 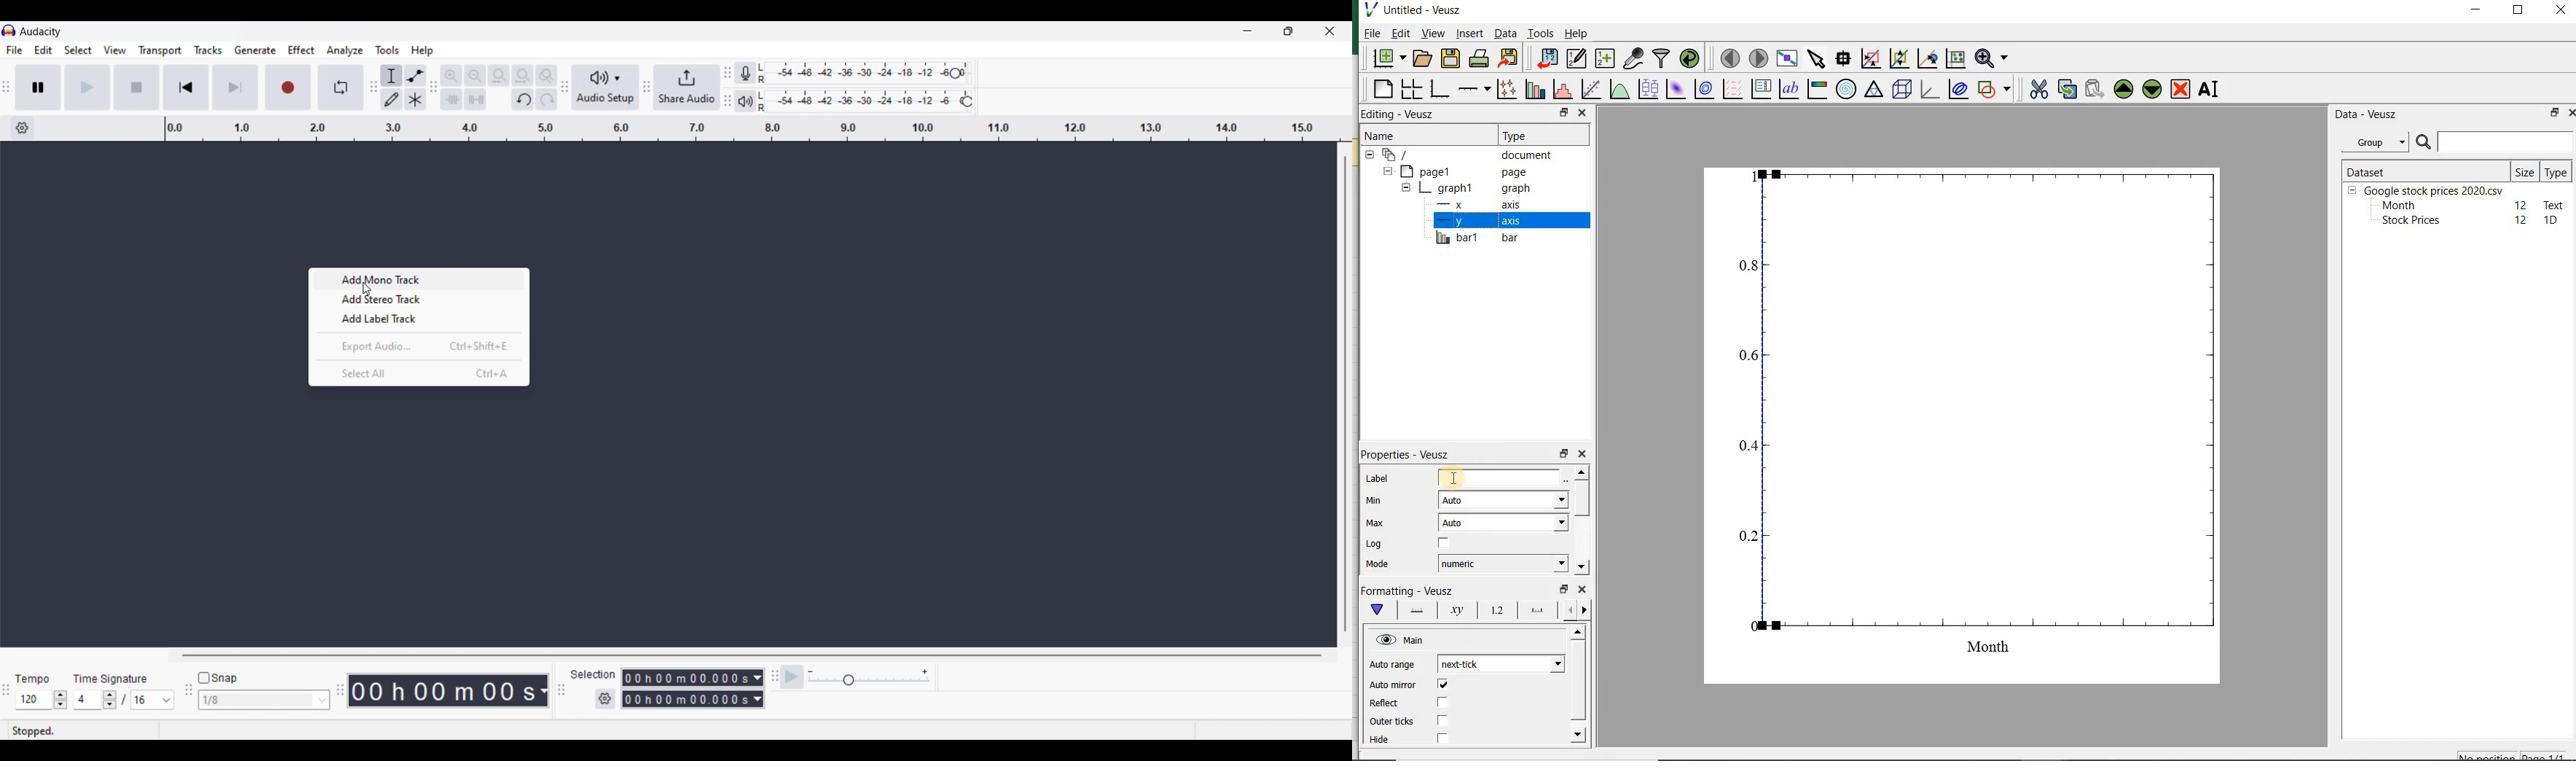 What do you see at coordinates (1505, 35) in the screenshot?
I see `Data` at bounding box center [1505, 35].